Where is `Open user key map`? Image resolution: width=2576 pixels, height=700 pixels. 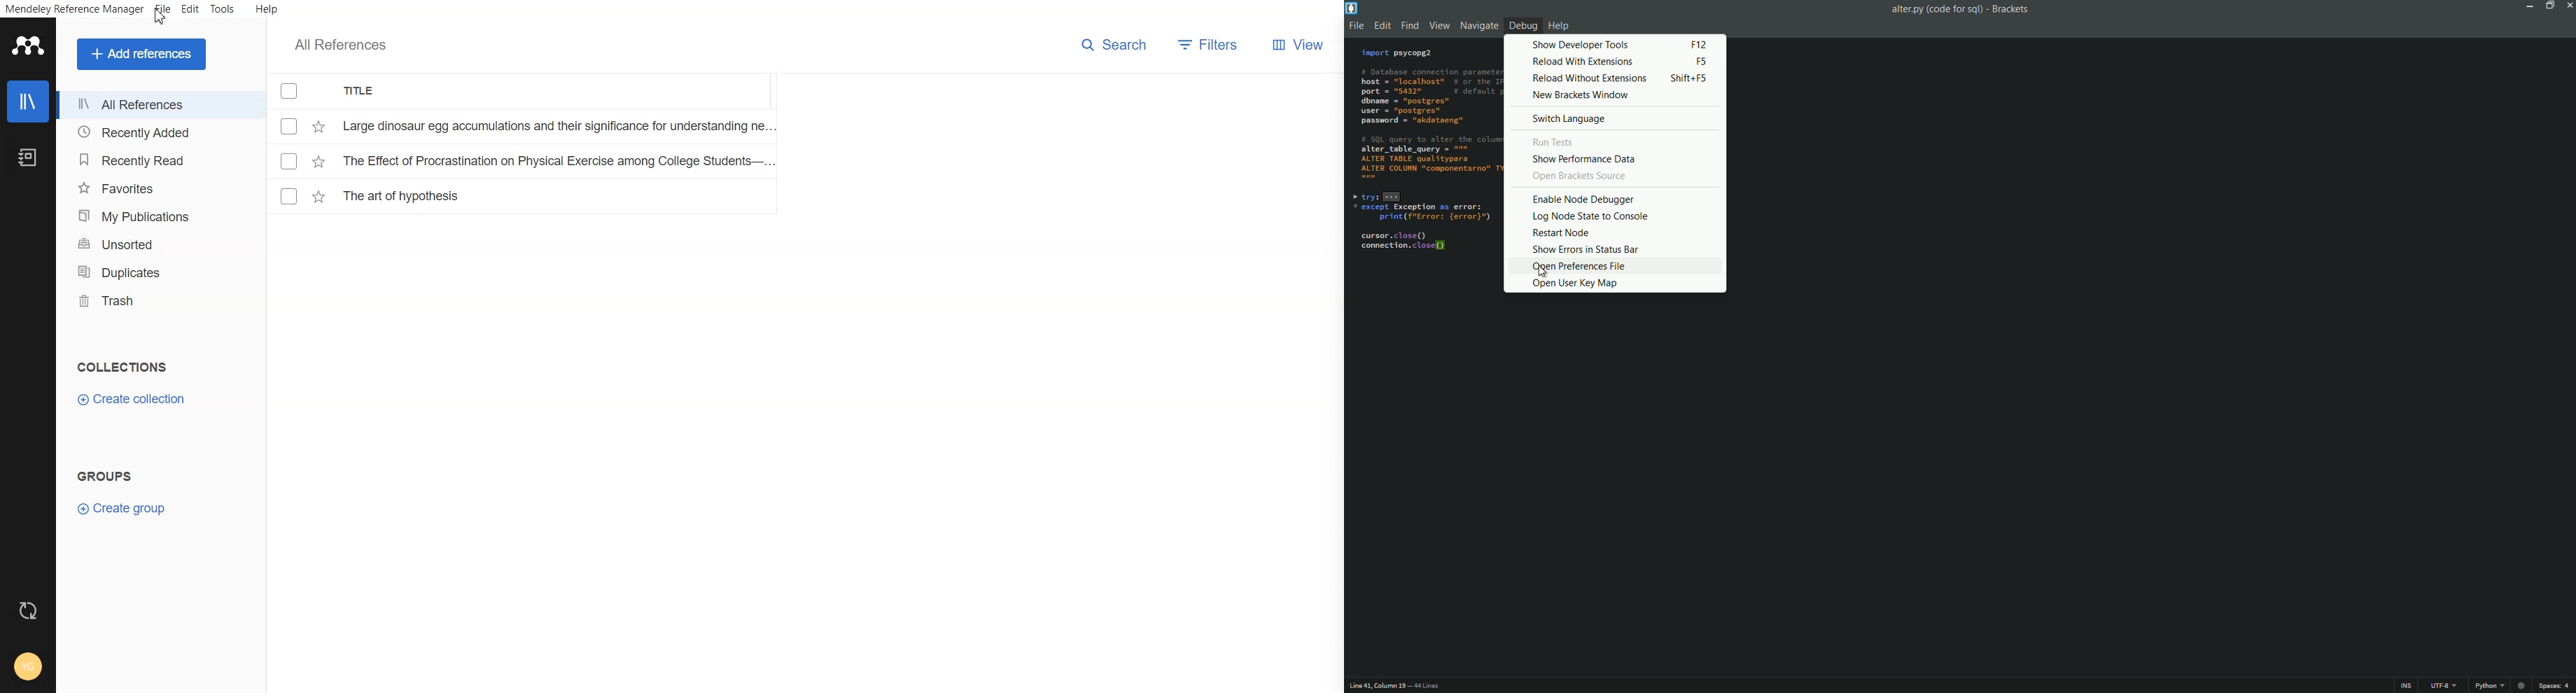 Open user key map is located at coordinates (1617, 282).